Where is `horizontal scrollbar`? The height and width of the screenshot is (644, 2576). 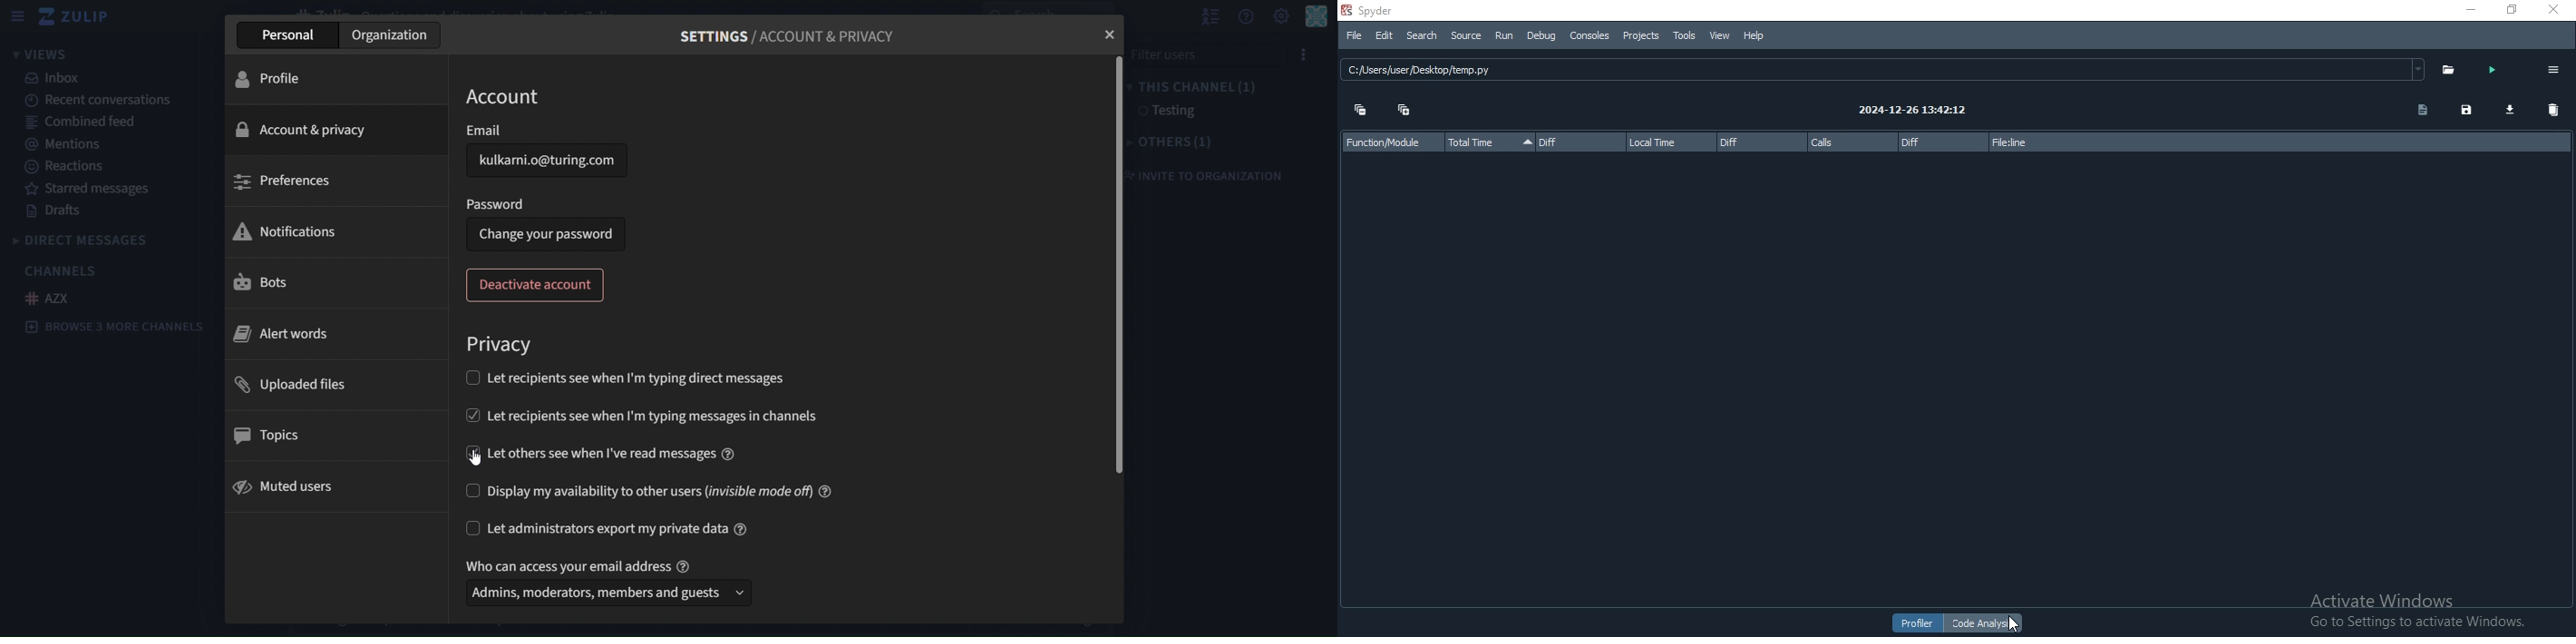
horizontal scrollbar is located at coordinates (1115, 264).